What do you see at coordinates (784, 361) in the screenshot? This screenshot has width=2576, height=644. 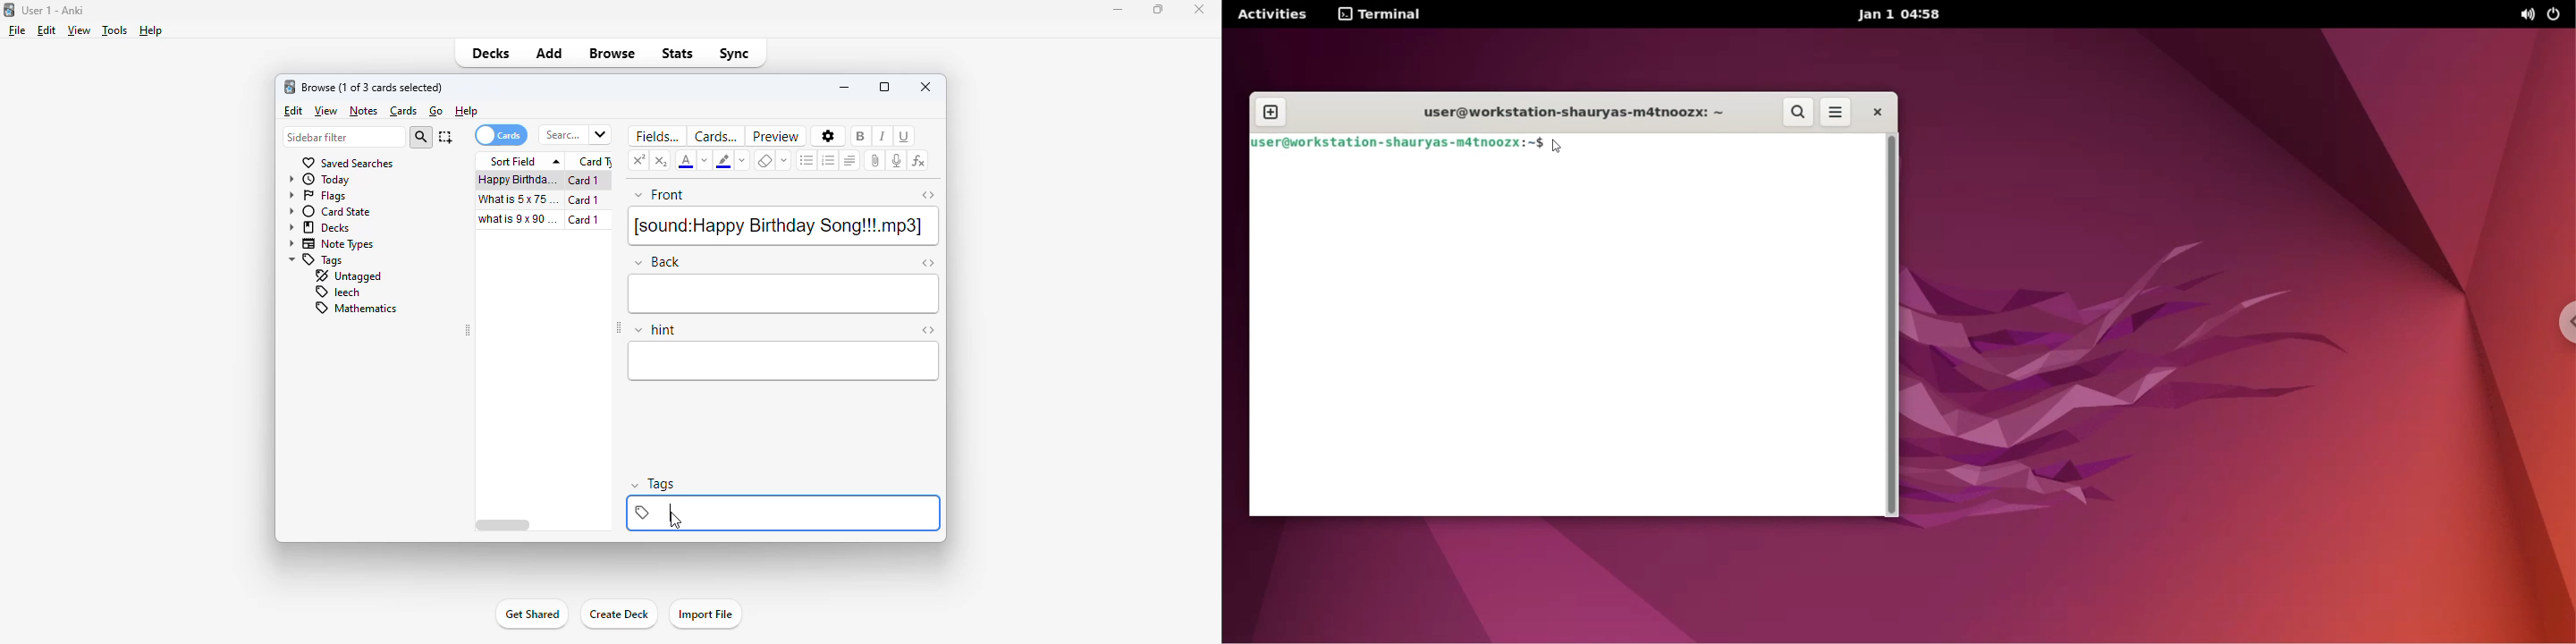 I see `hint` at bounding box center [784, 361].